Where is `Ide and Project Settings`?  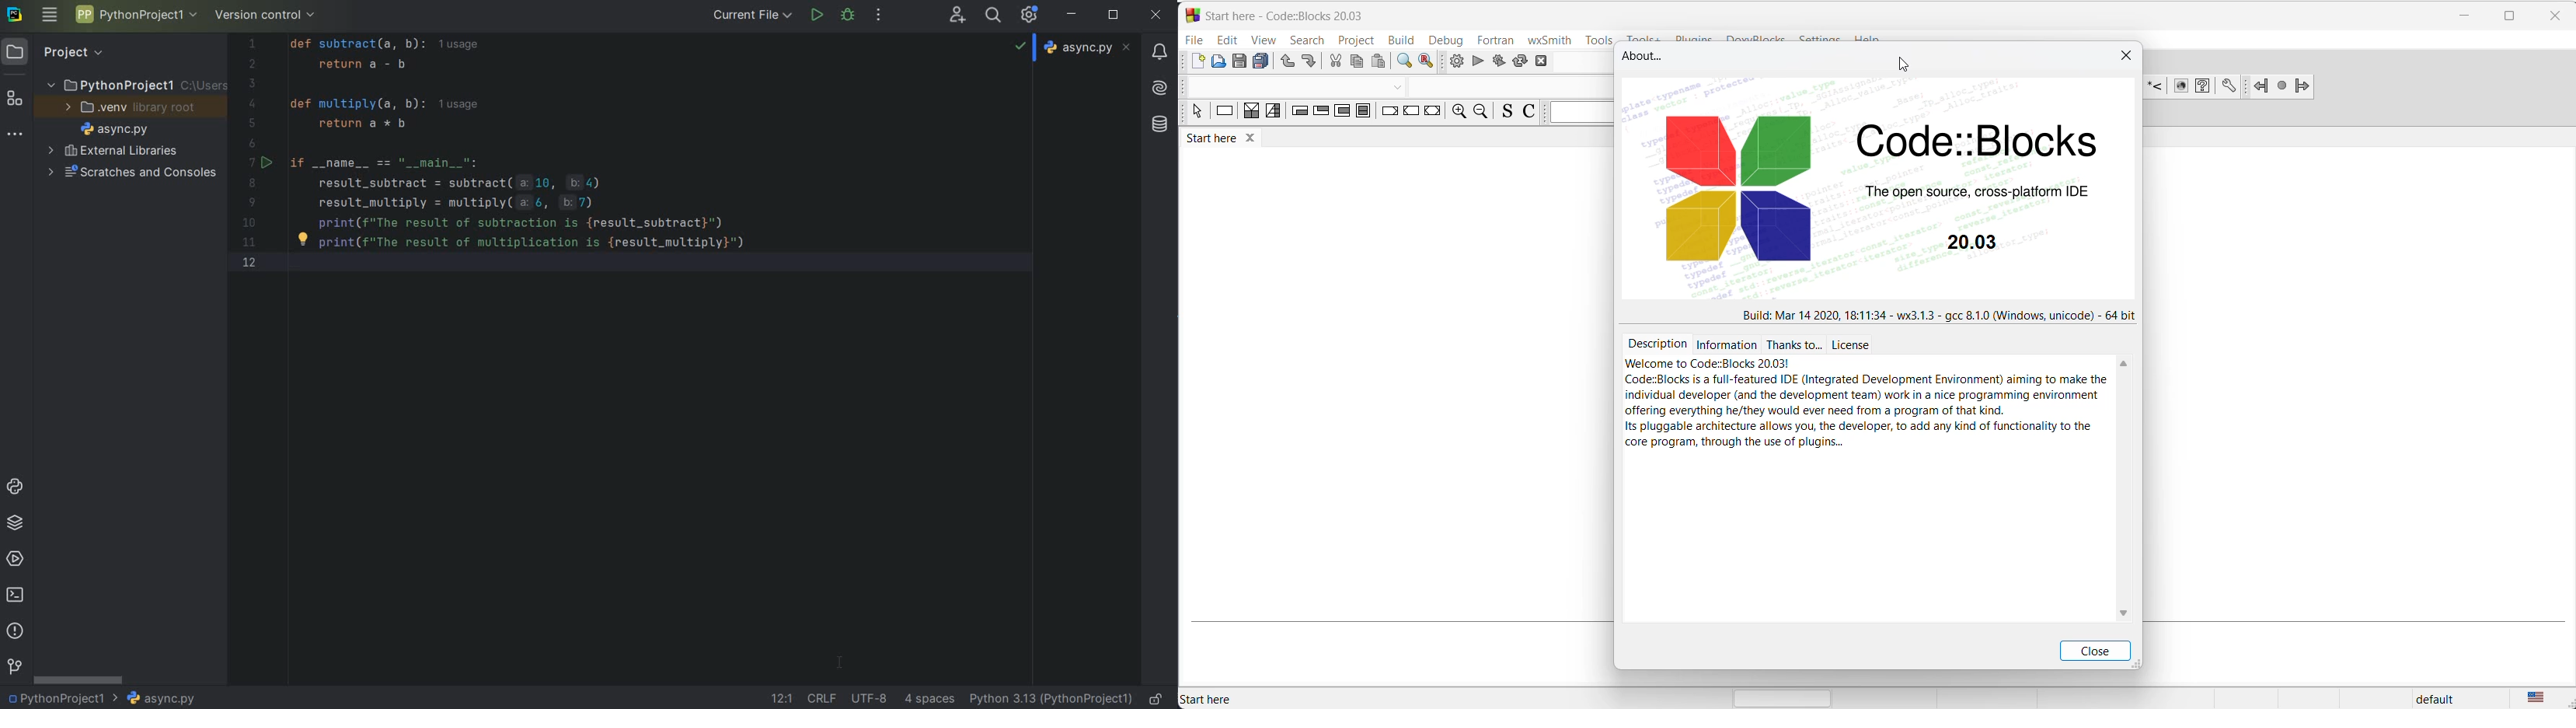
Ide and Project Settings is located at coordinates (1032, 17).